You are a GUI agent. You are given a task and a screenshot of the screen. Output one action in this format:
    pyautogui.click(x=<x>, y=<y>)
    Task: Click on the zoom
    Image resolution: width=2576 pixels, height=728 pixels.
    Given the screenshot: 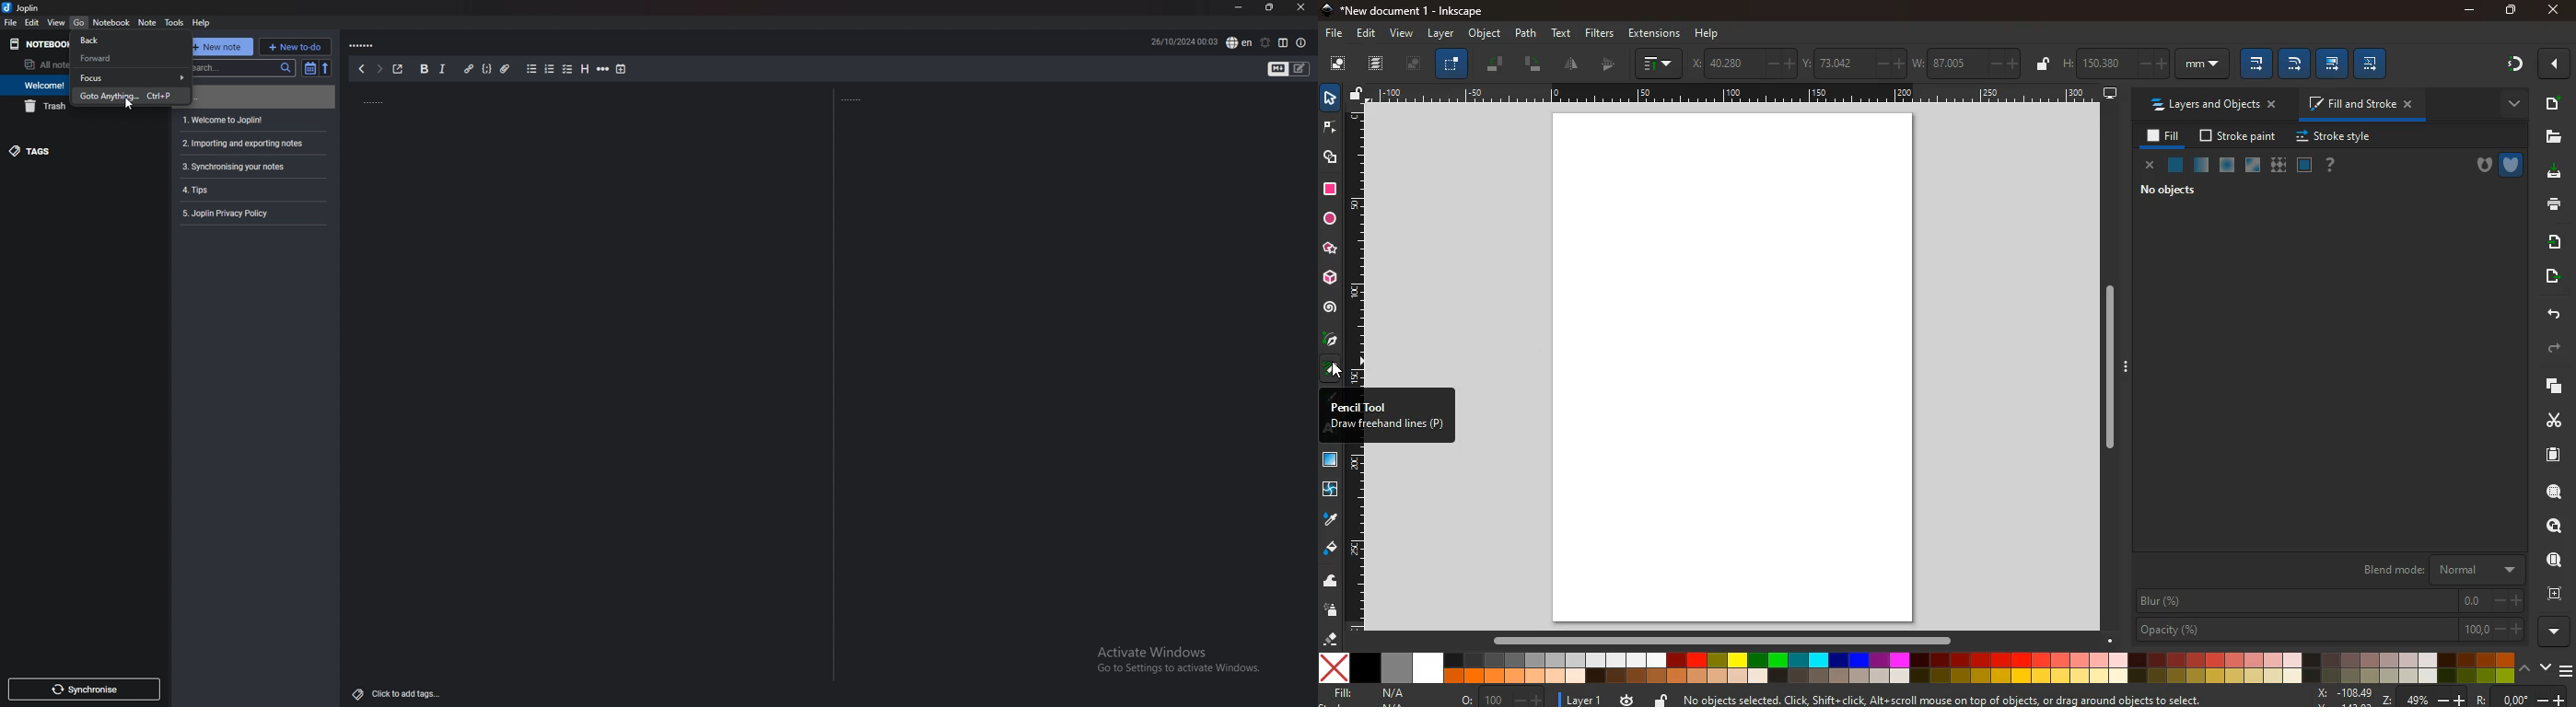 What is the action you would take?
    pyautogui.click(x=1503, y=696)
    